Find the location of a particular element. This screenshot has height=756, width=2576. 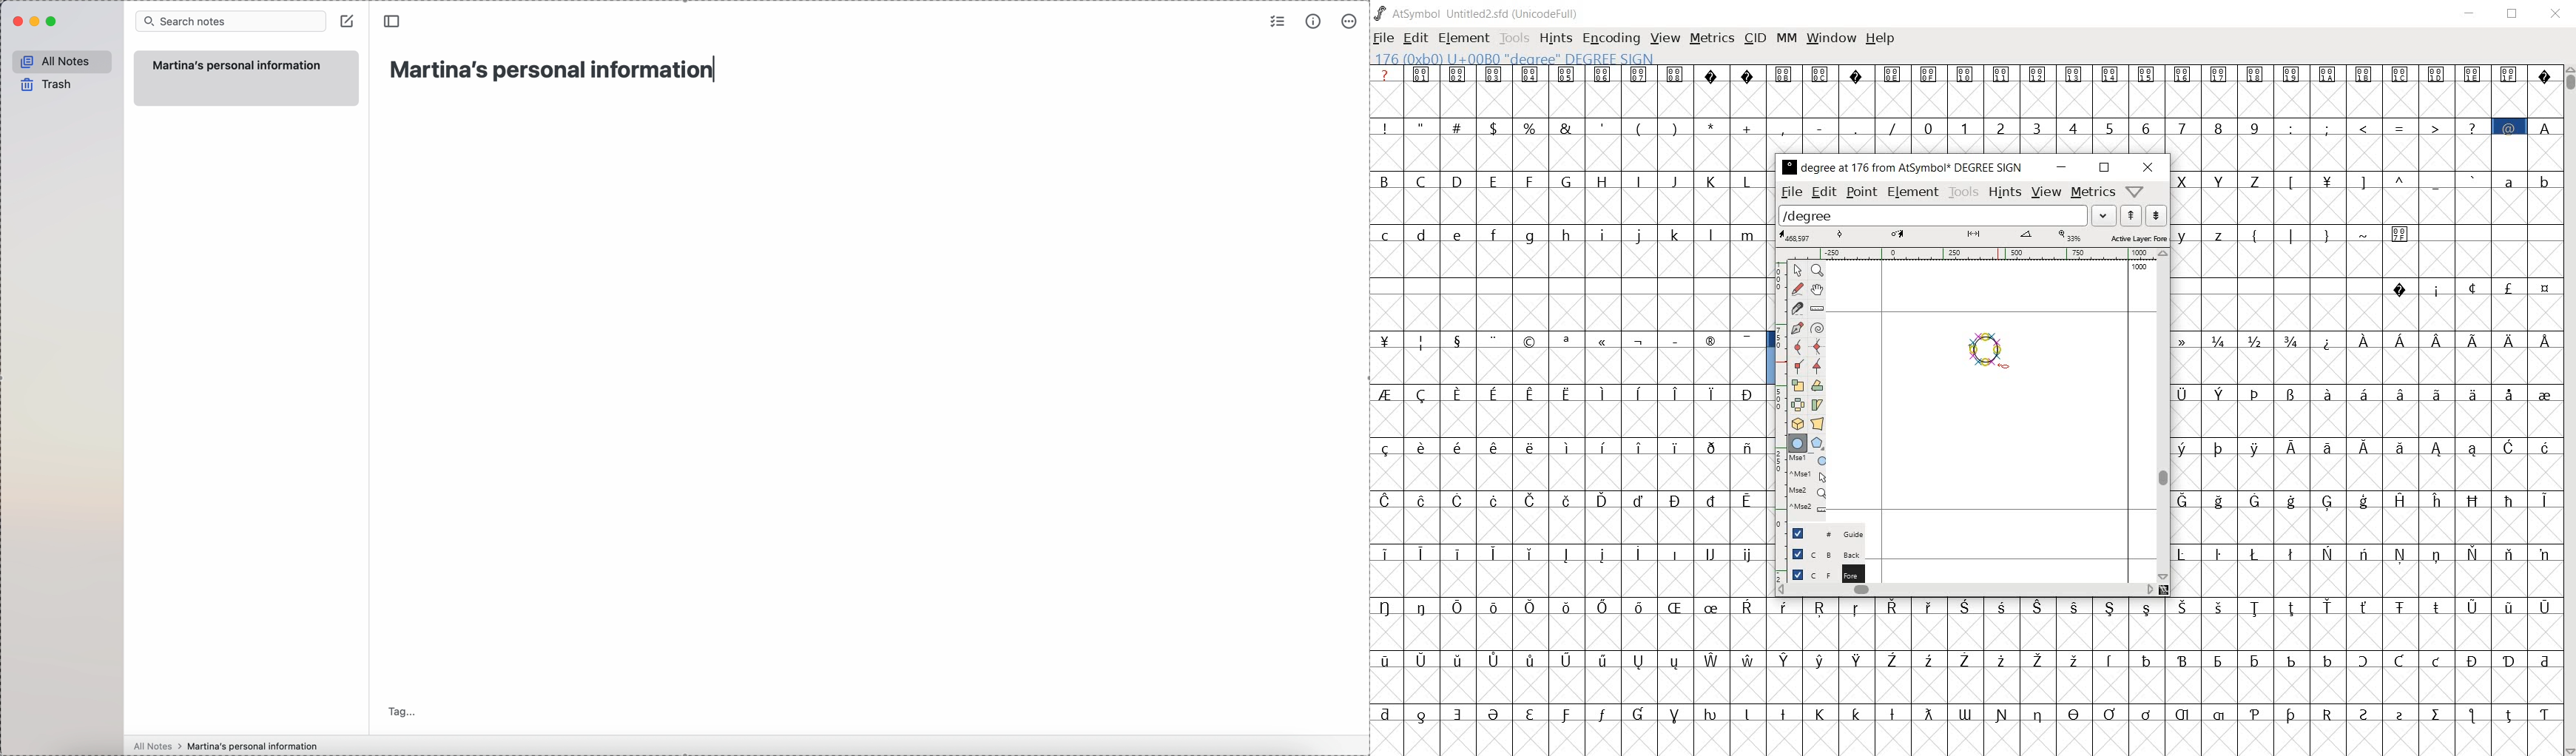

view is located at coordinates (2046, 192).